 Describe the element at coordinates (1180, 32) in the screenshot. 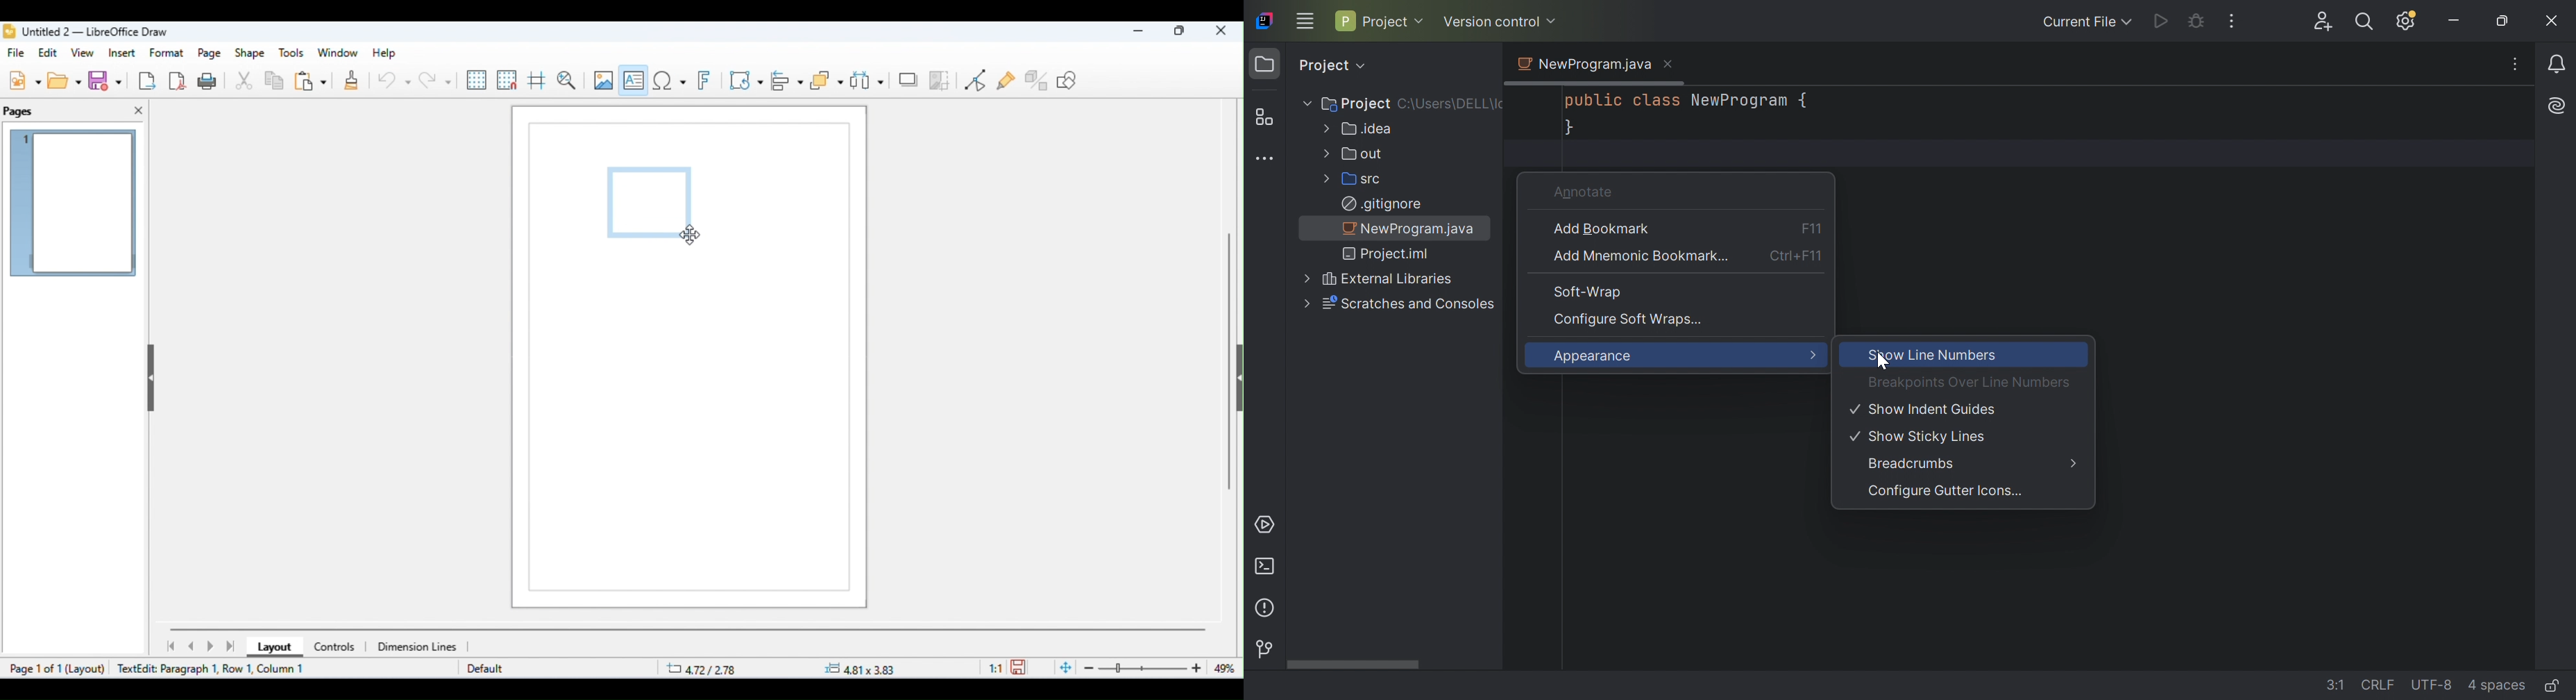

I see `maximize` at that location.